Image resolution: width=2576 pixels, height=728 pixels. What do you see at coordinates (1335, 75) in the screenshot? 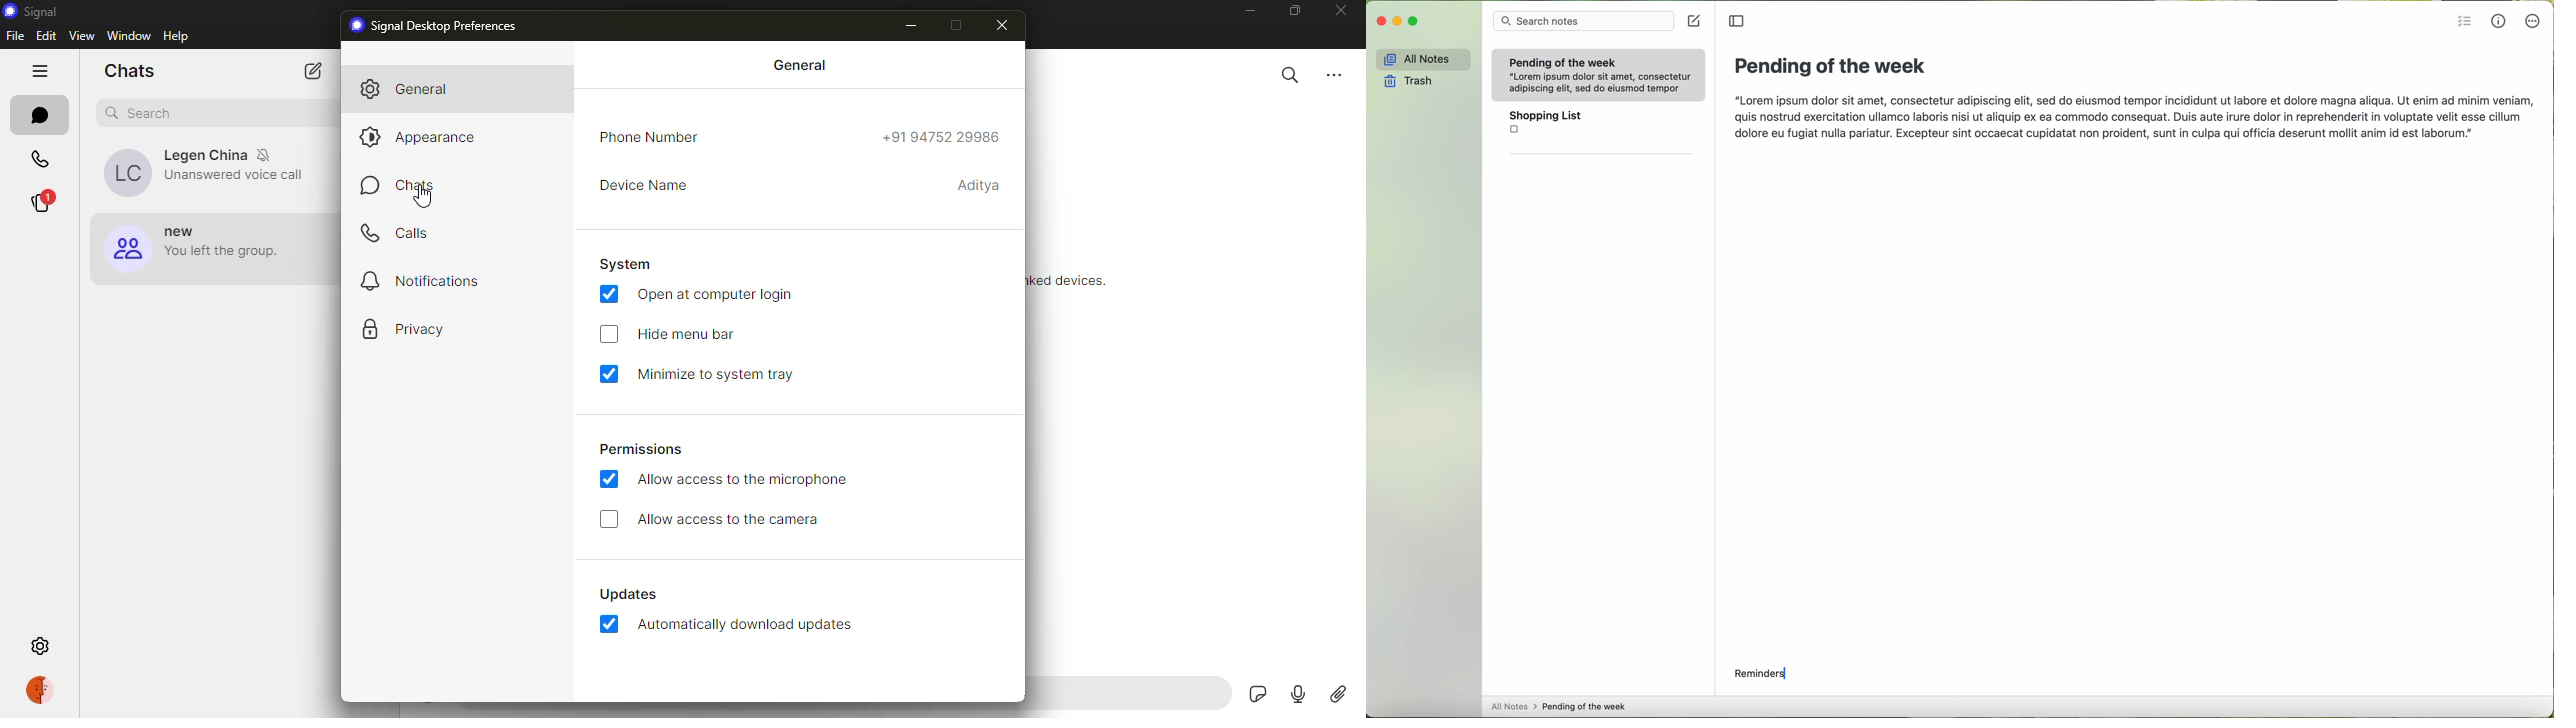
I see `more` at bounding box center [1335, 75].